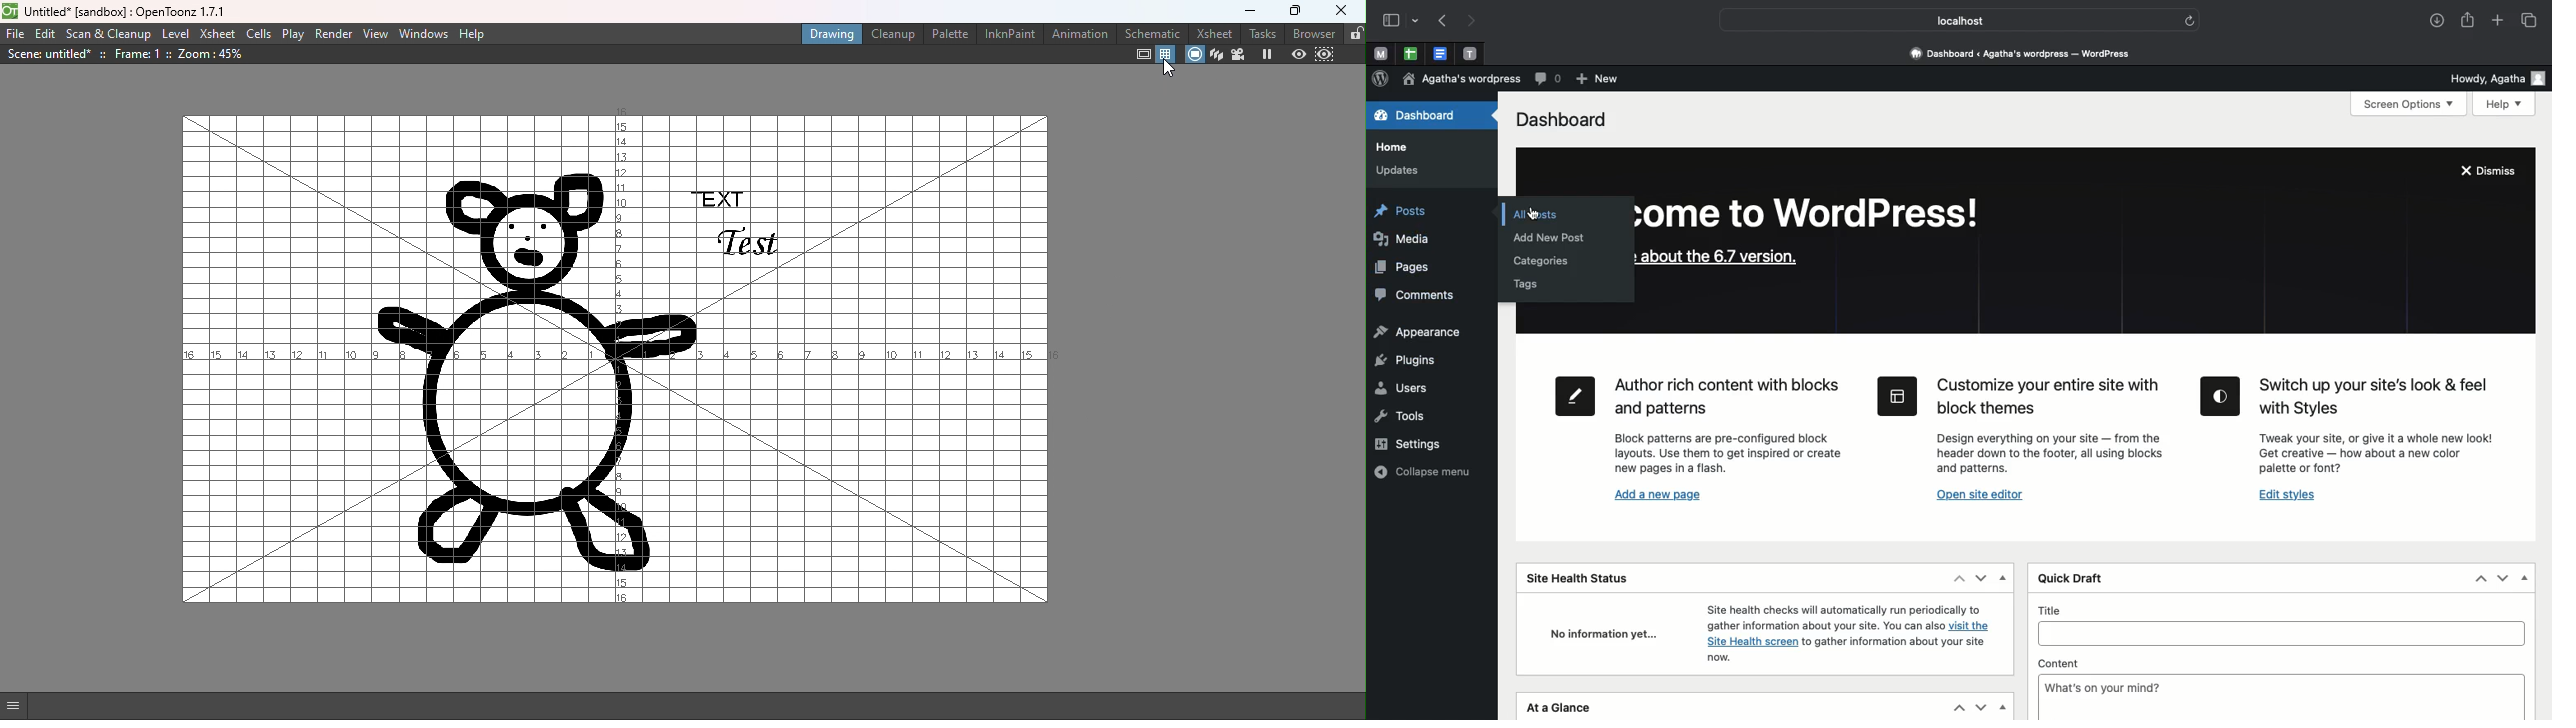 This screenshot has width=2576, height=728. Describe the element at coordinates (2019, 423) in the screenshot. I see `Customize your entire site with block themes Design everything on your site — from the header down to the footer, all using blocks and patterns.` at that location.